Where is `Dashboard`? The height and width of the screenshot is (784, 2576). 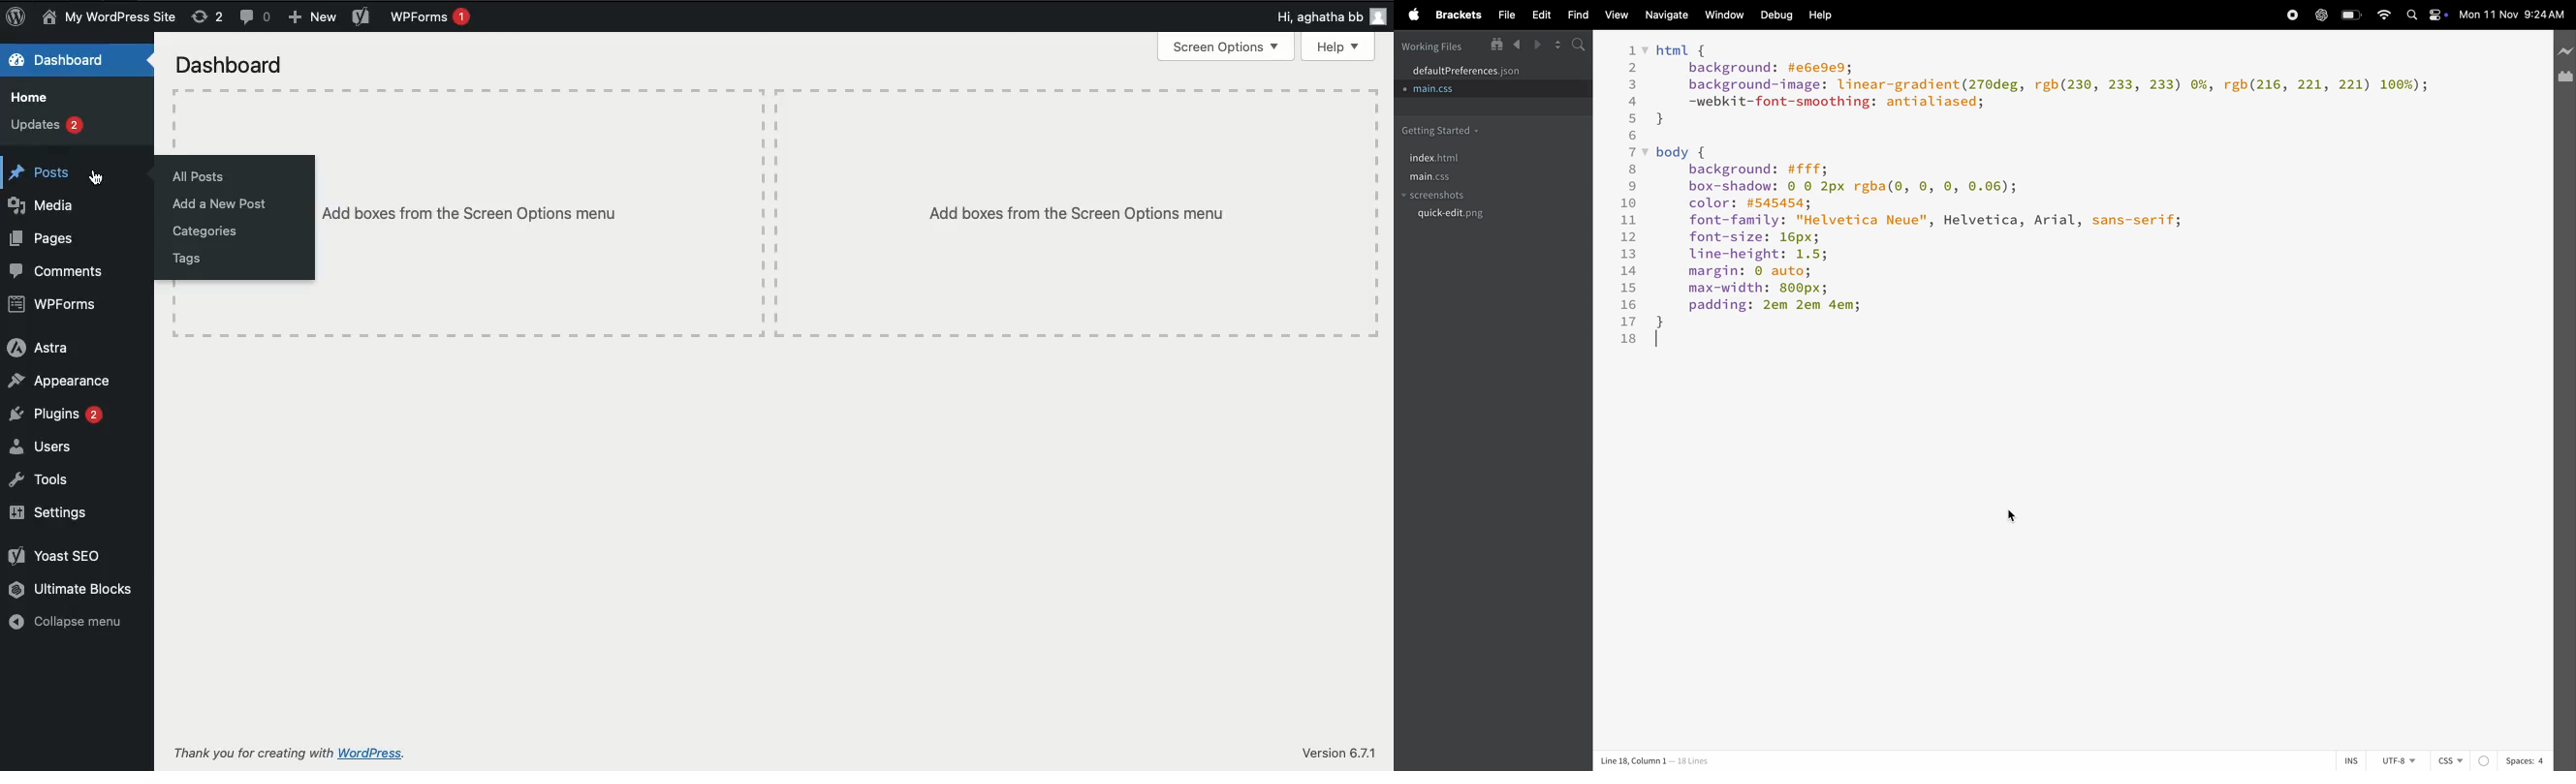 Dashboard is located at coordinates (228, 65).